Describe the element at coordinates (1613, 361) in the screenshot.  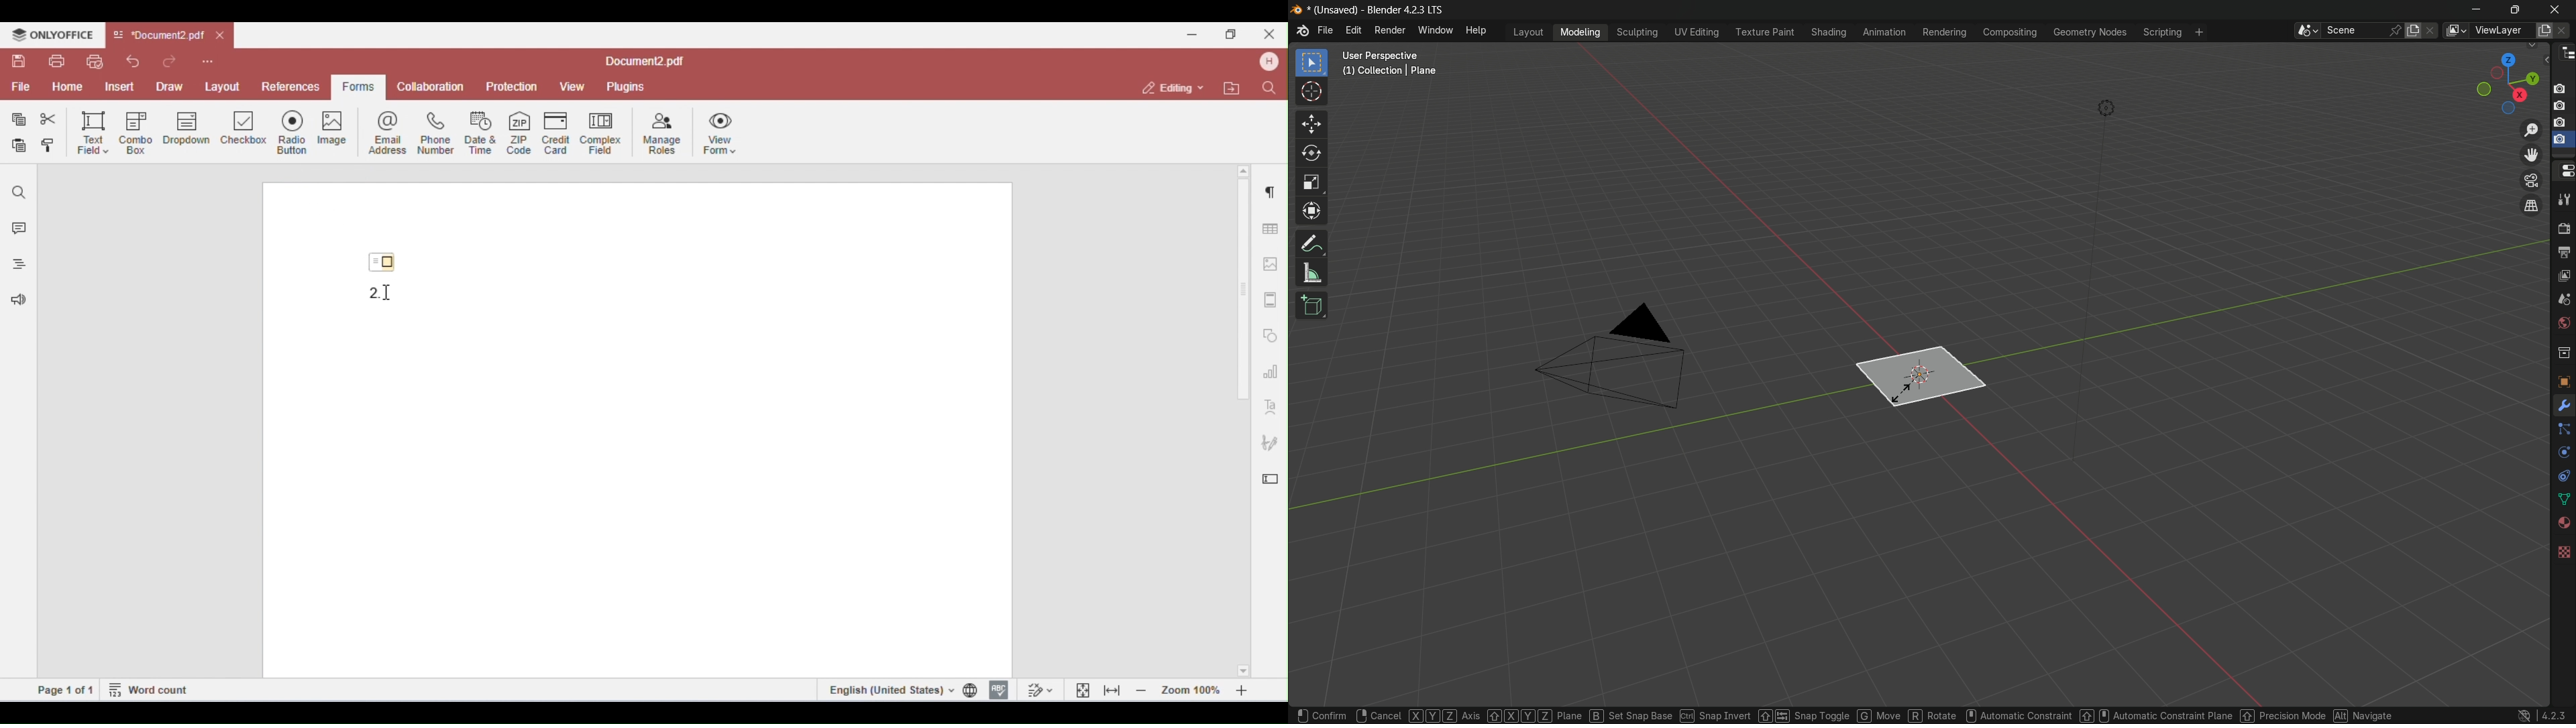
I see `camera` at that location.